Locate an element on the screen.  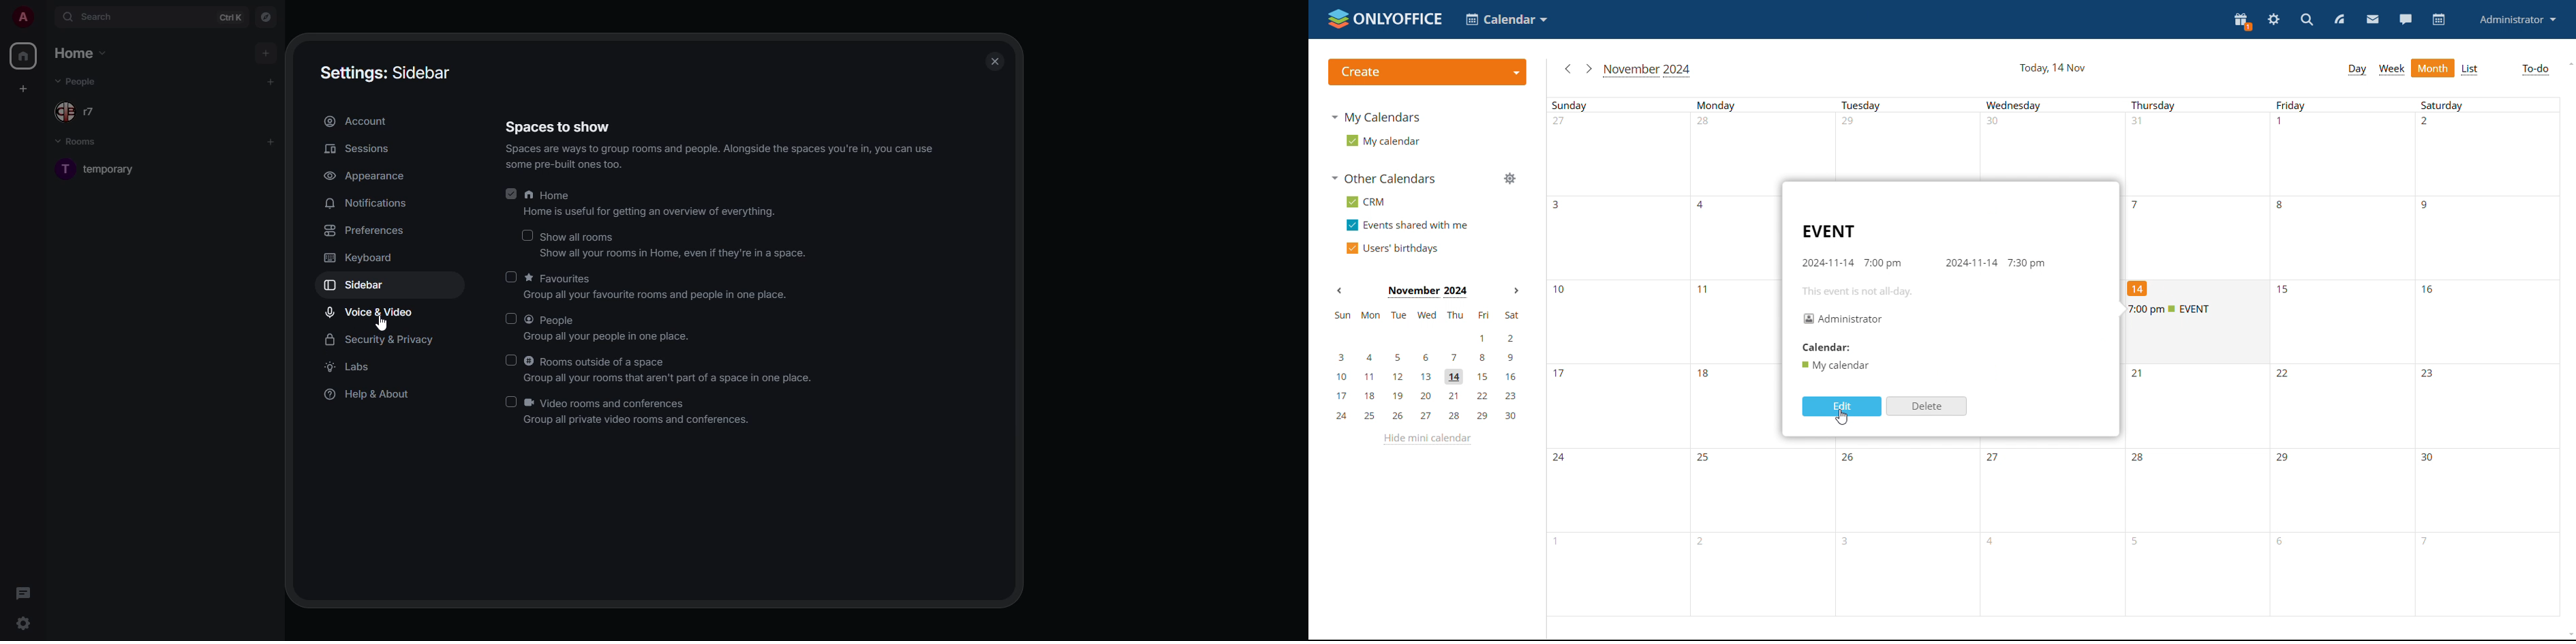
click to enable is located at coordinates (513, 359).